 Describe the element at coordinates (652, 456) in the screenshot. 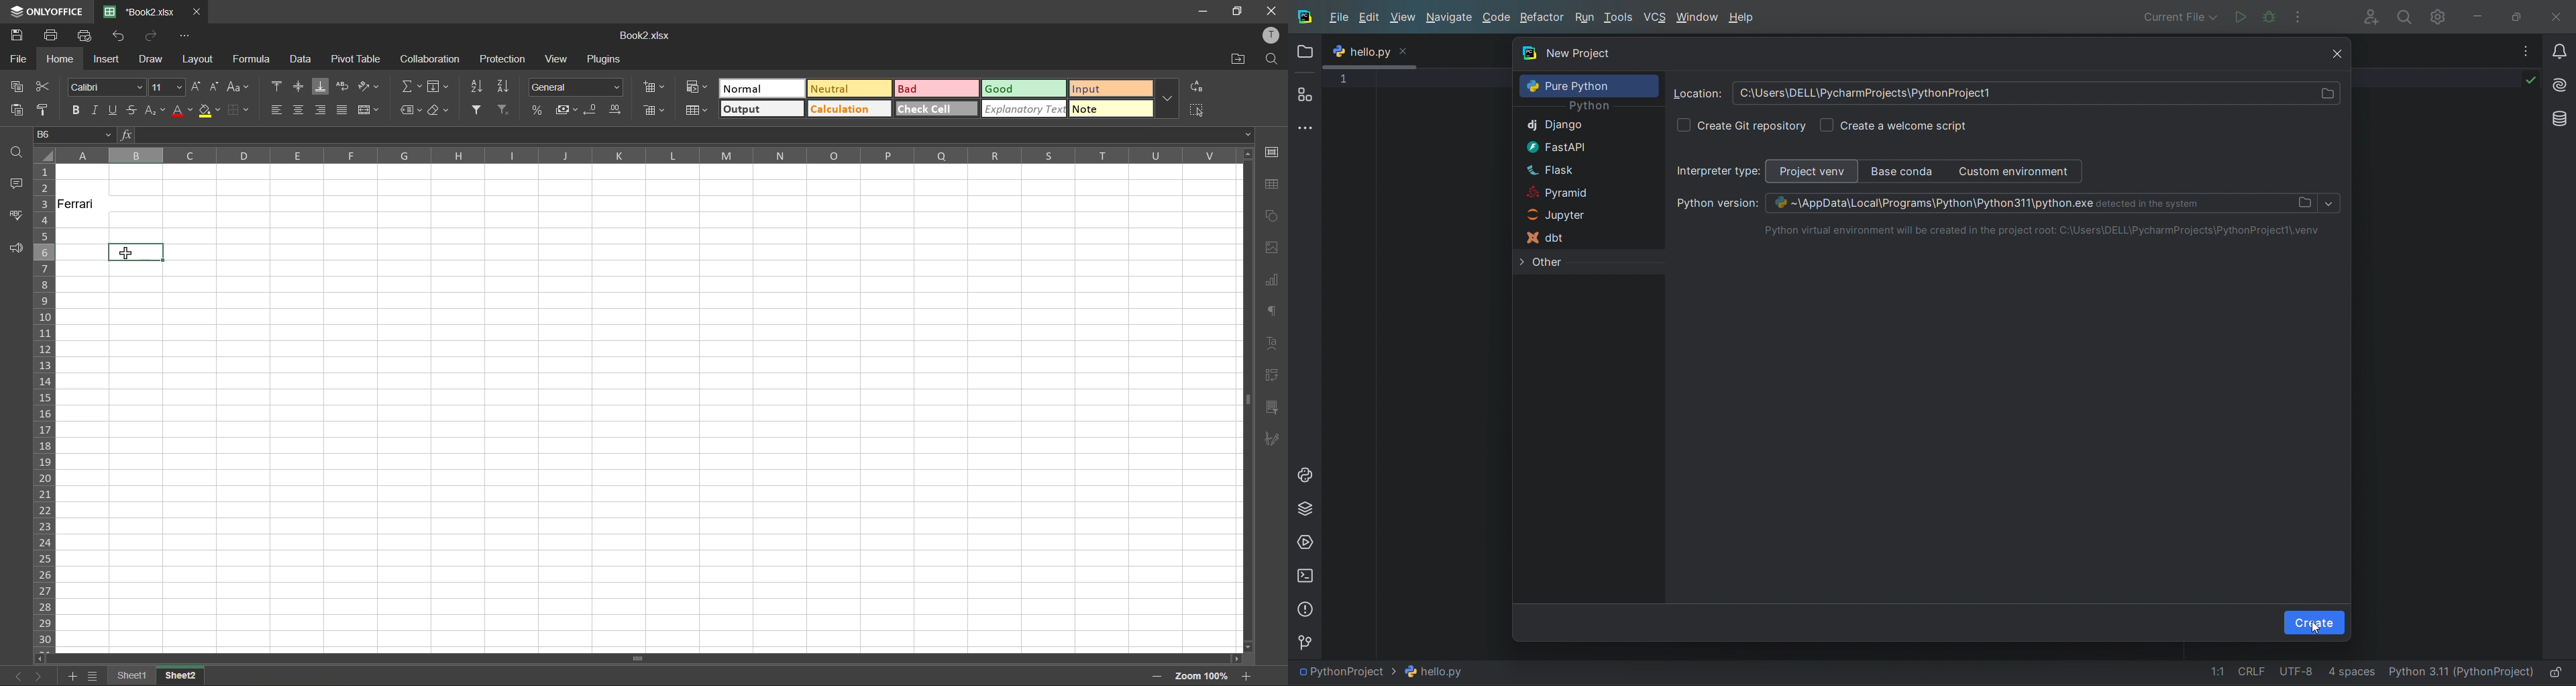

I see `Input area` at that location.